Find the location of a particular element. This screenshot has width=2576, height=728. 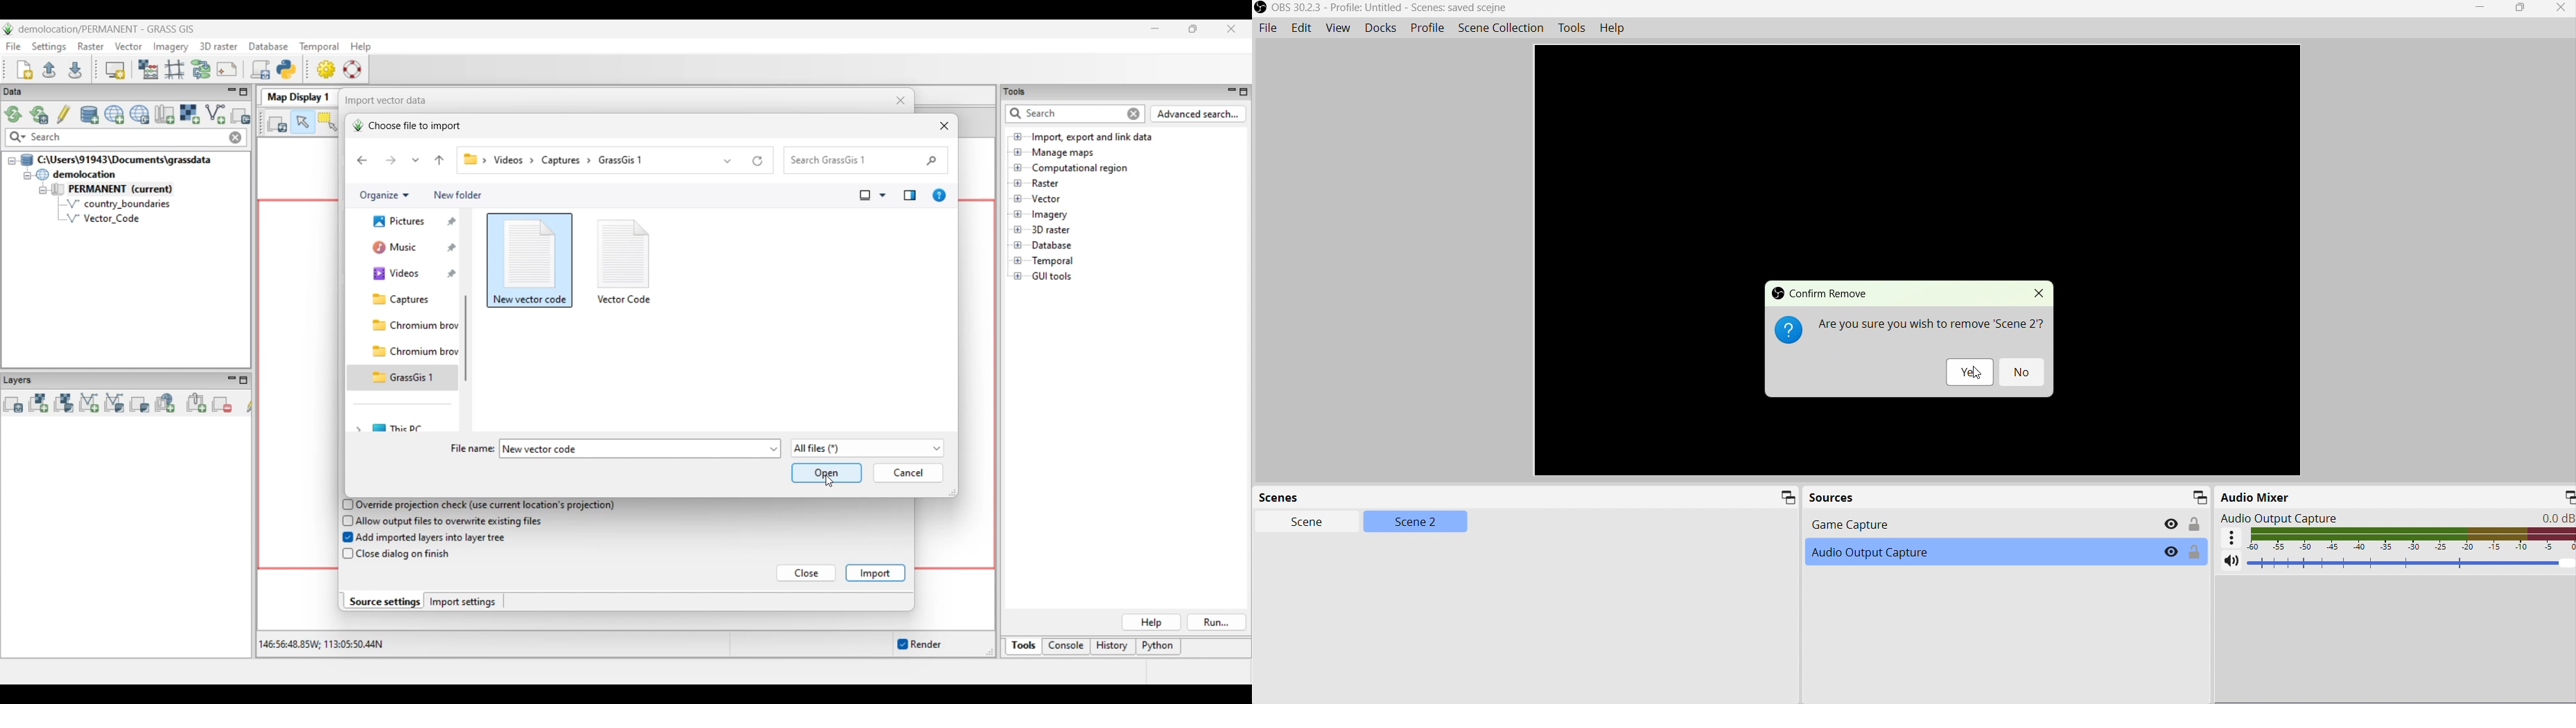

Save current workspace to file is located at coordinates (75, 69).